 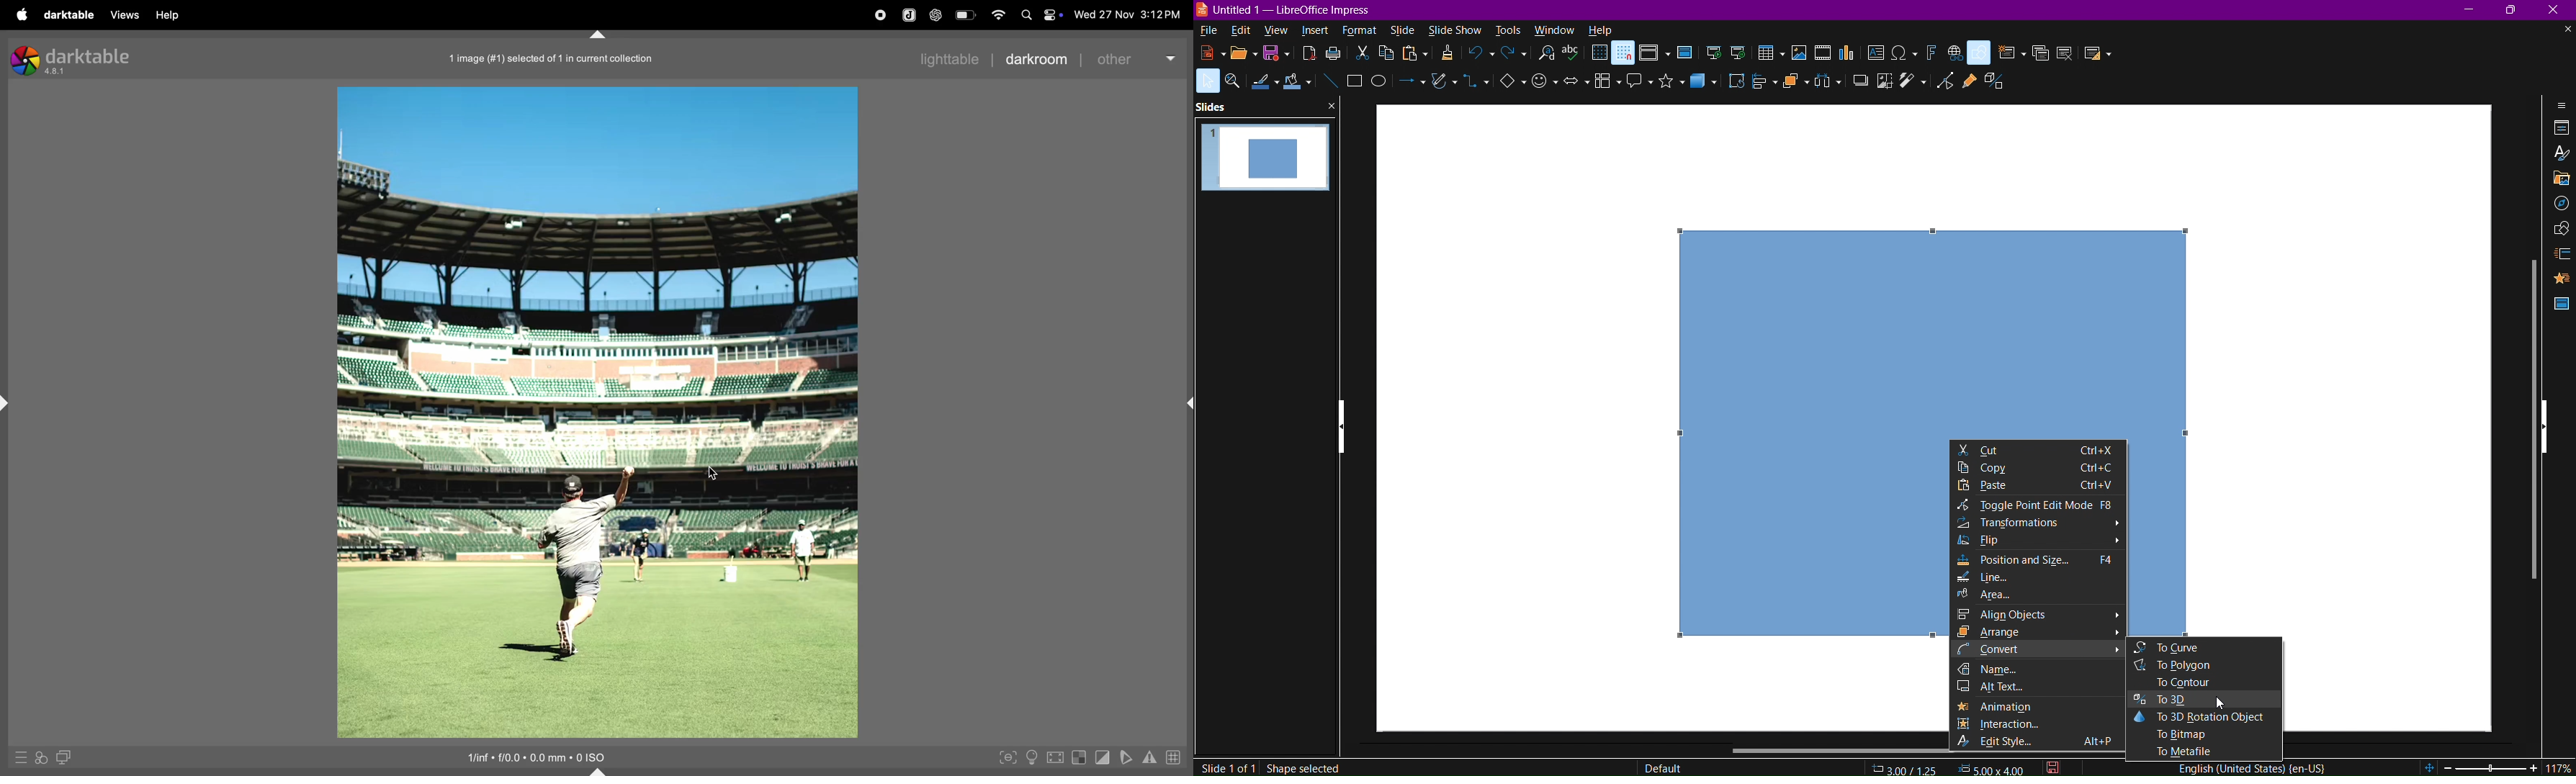 I want to click on shift+ctrl+l, so click(x=8, y=404).